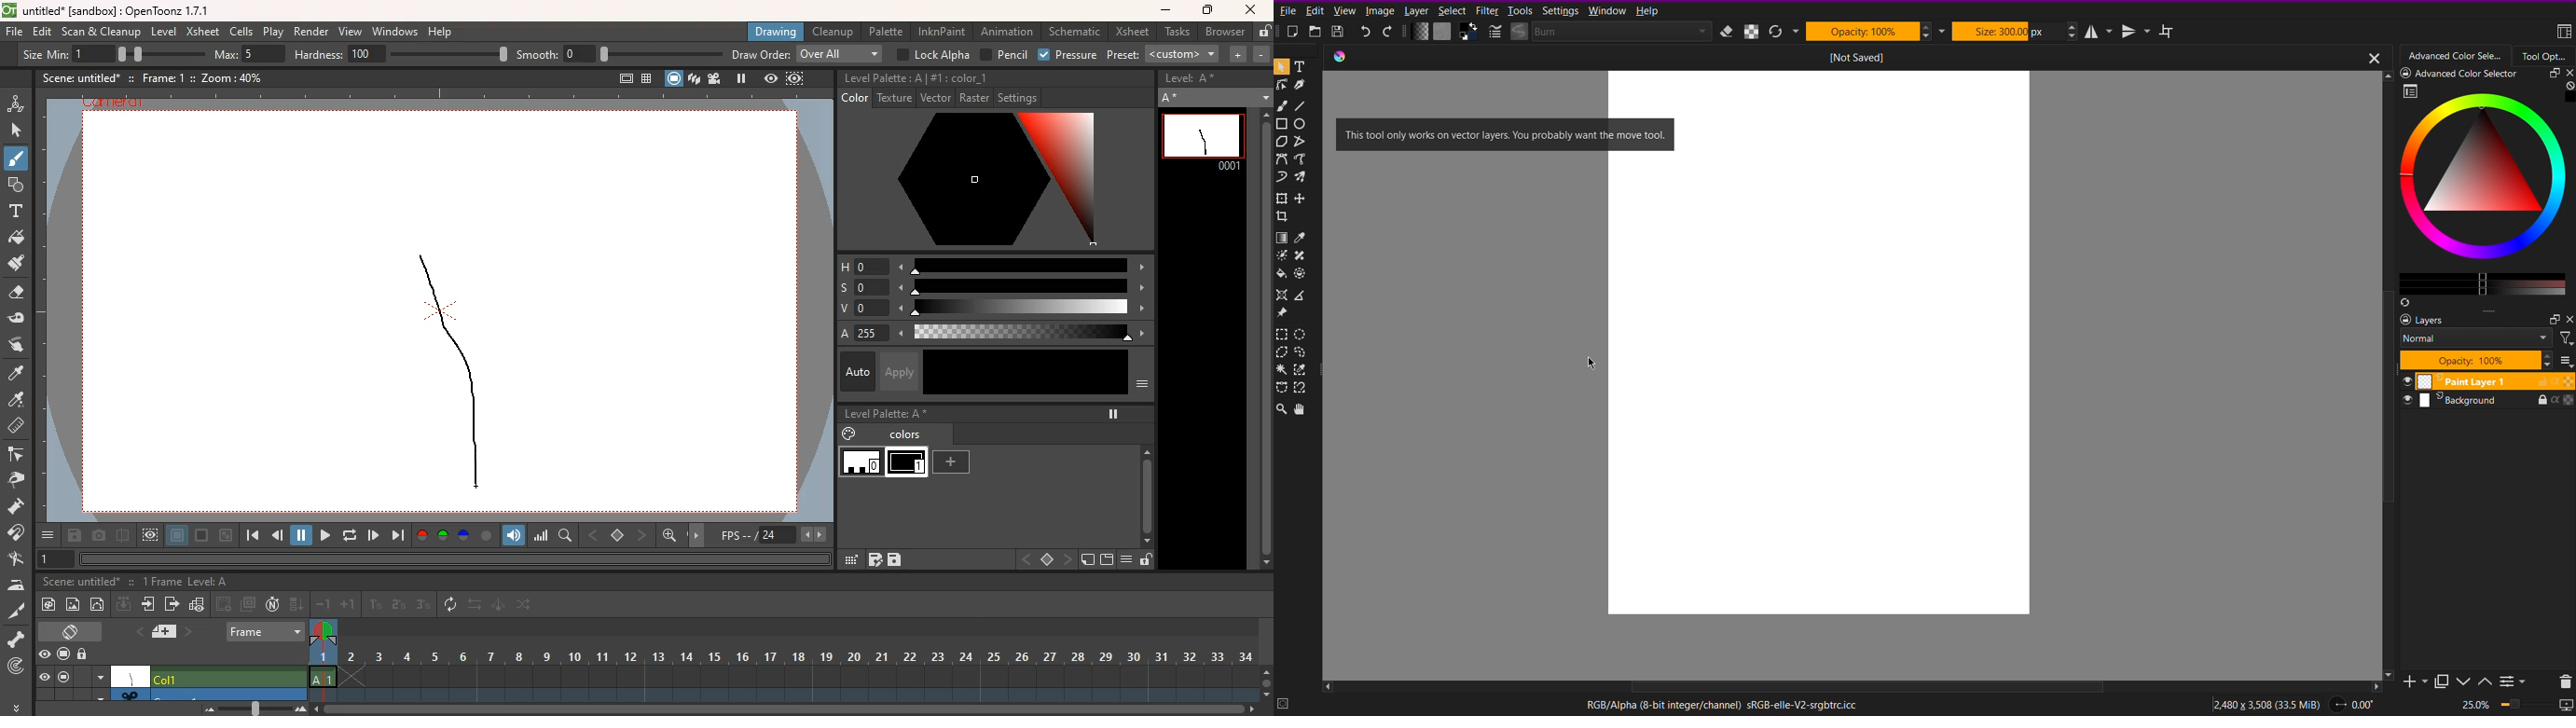  What do you see at coordinates (2564, 33) in the screenshot?
I see `Workspace` at bounding box center [2564, 33].